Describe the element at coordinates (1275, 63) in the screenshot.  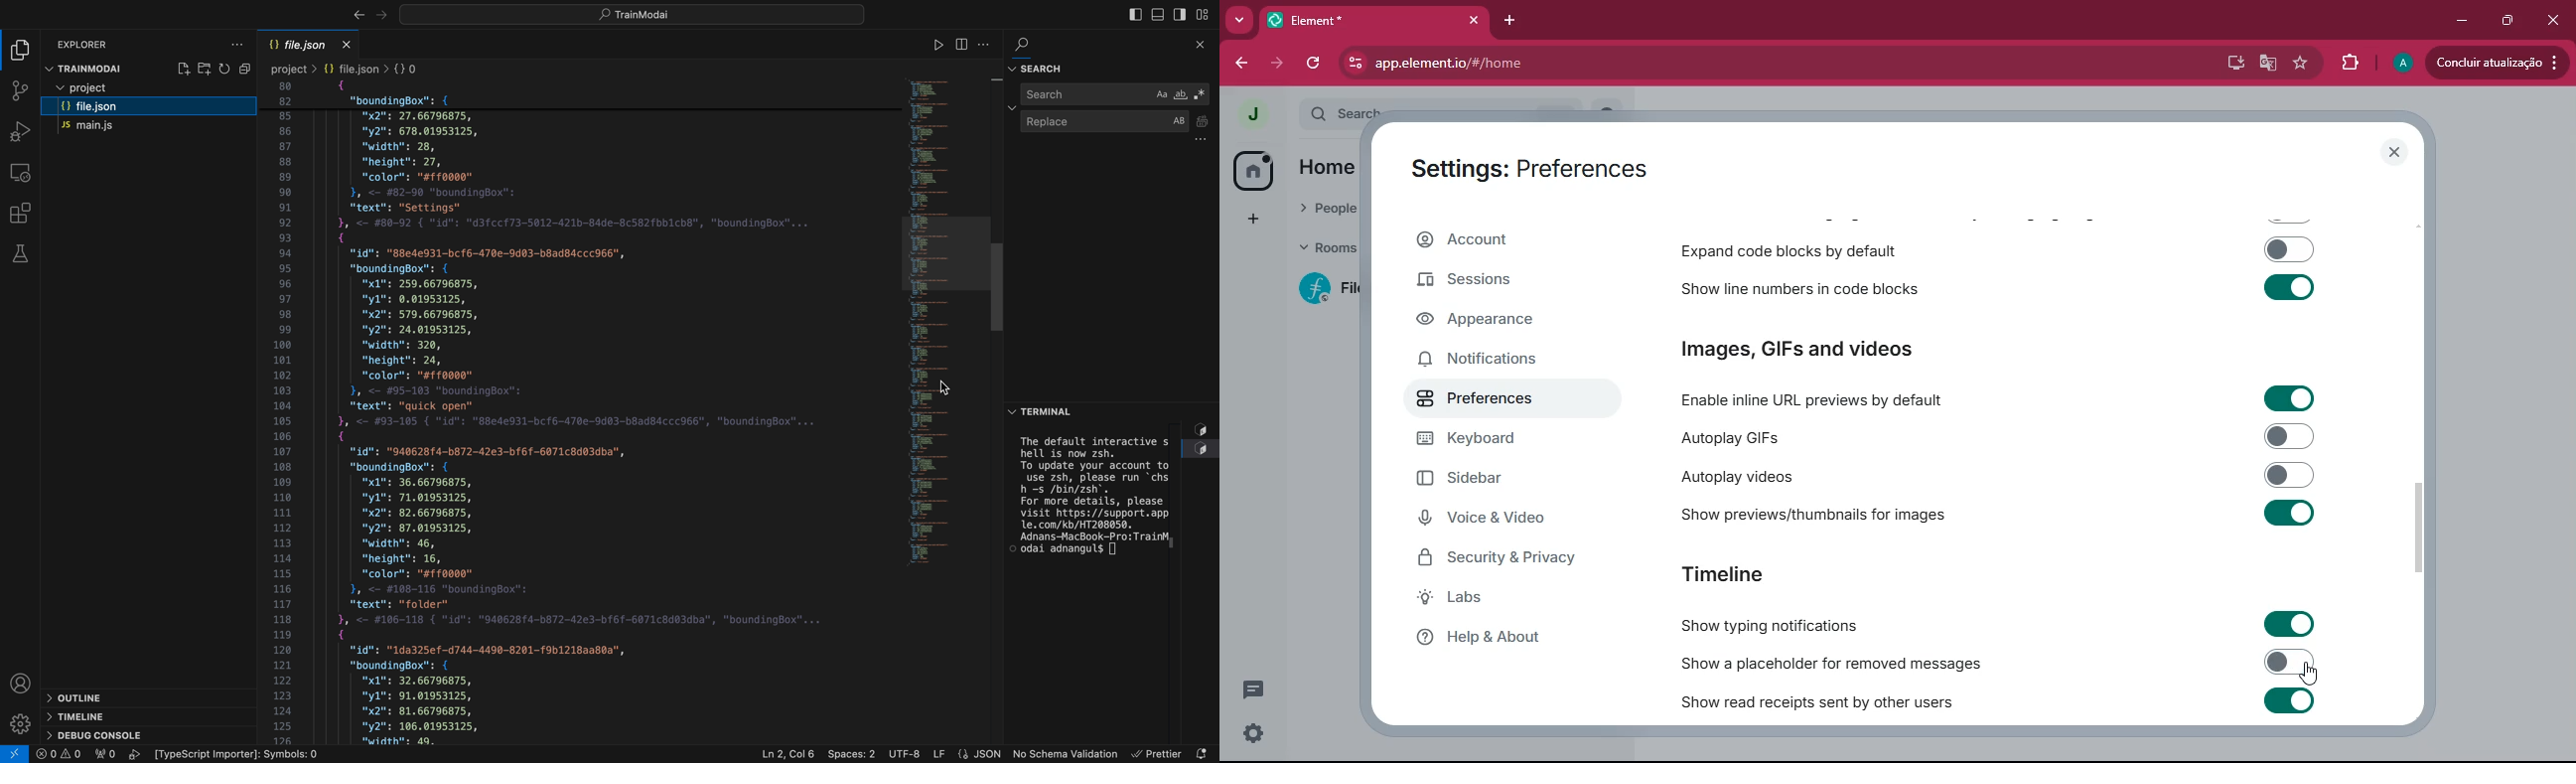
I see `forward` at that location.